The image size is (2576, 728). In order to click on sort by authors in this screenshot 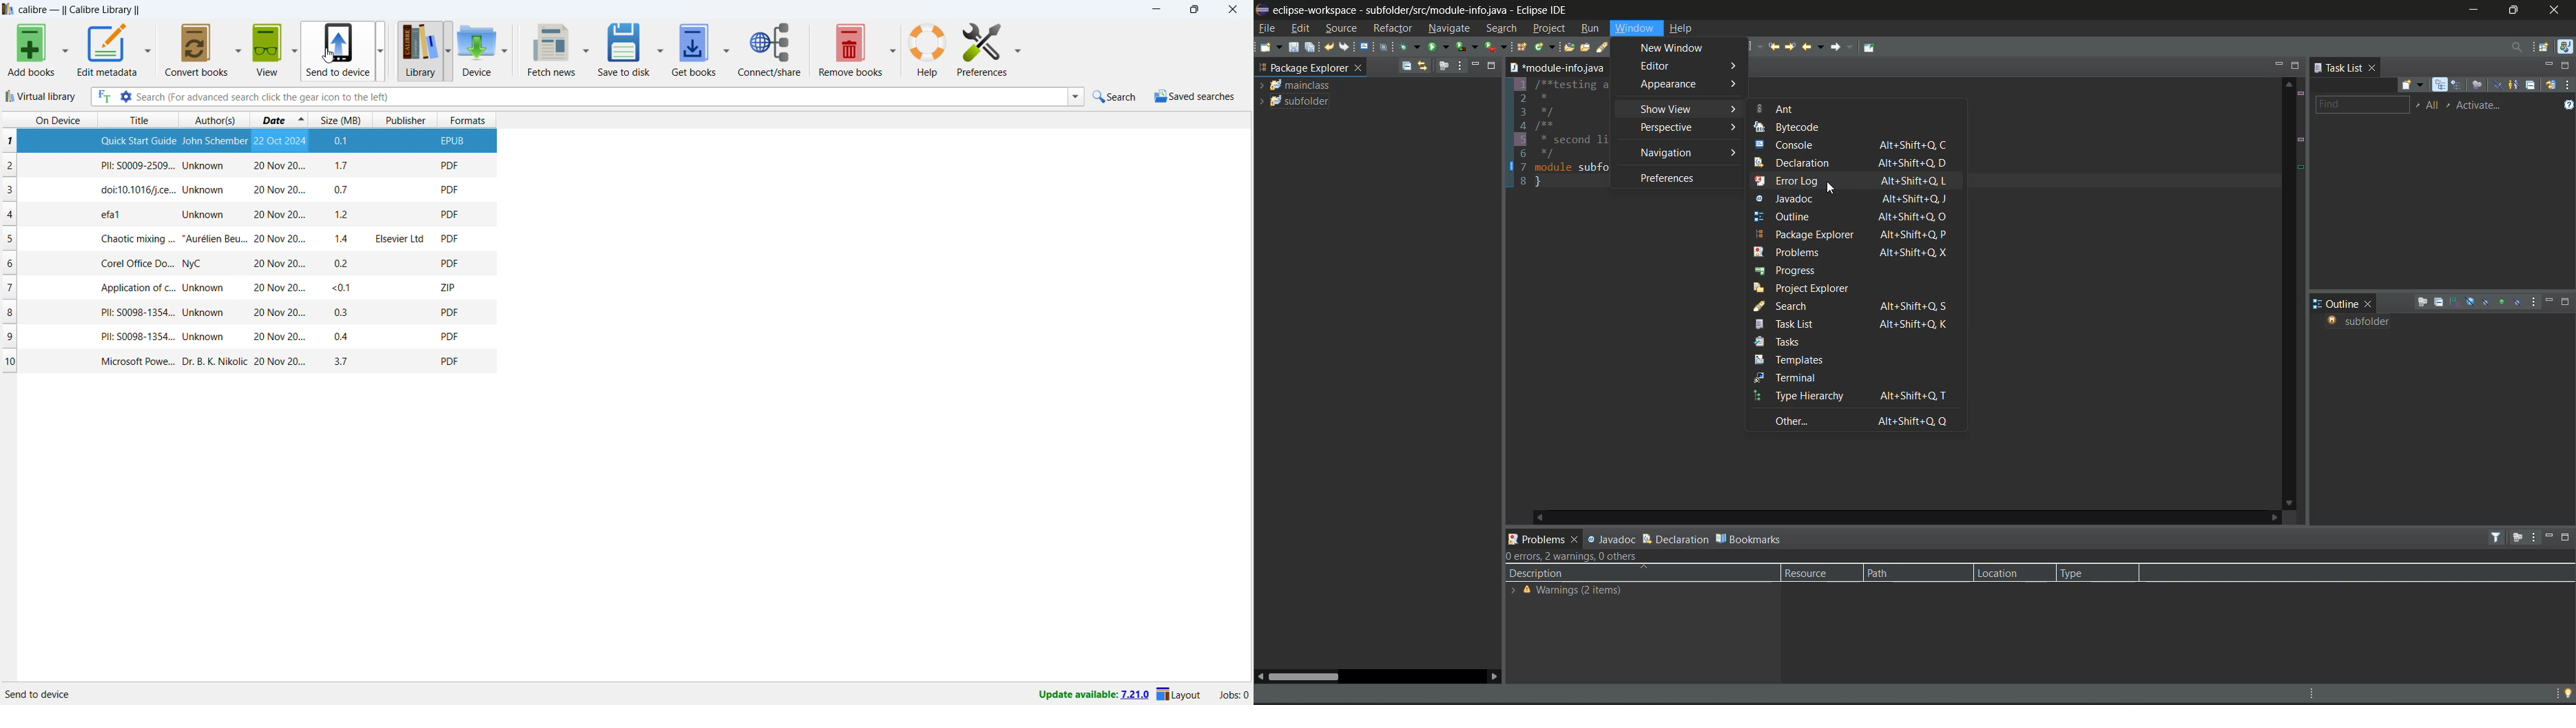, I will do `click(214, 120)`.